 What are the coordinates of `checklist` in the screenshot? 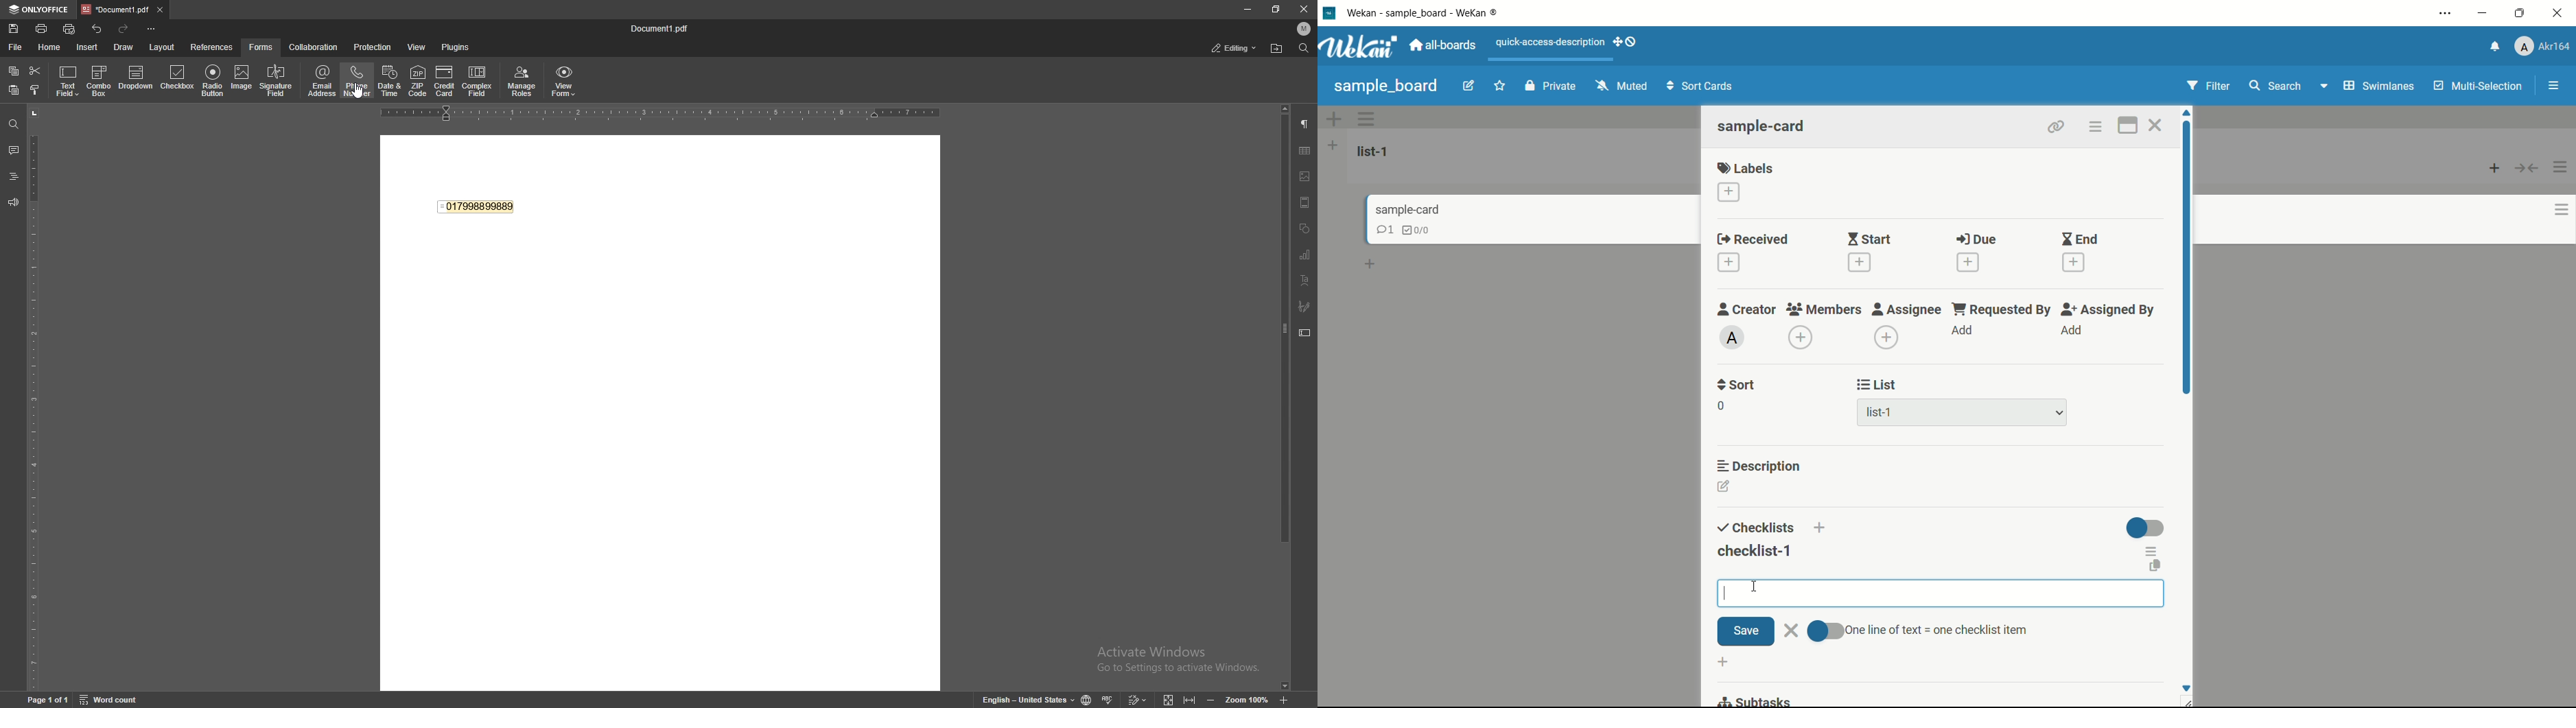 It's located at (1418, 231).